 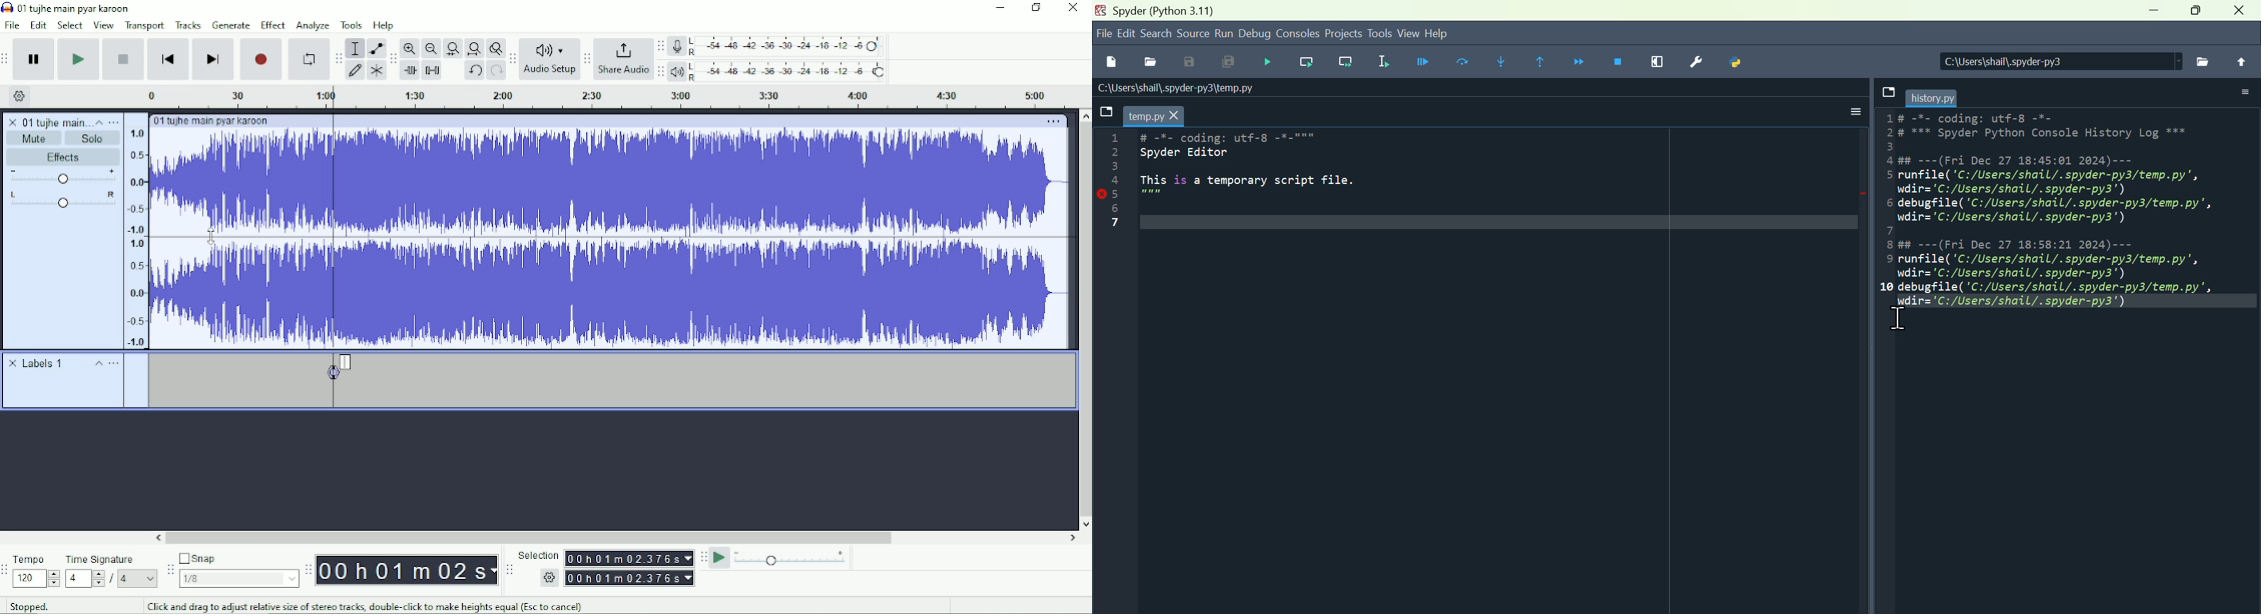 I want to click on code - # -*- coding: utf-8 -*-""" Spyder Editor  This is a temporary script file., so click(x=1275, y=186).